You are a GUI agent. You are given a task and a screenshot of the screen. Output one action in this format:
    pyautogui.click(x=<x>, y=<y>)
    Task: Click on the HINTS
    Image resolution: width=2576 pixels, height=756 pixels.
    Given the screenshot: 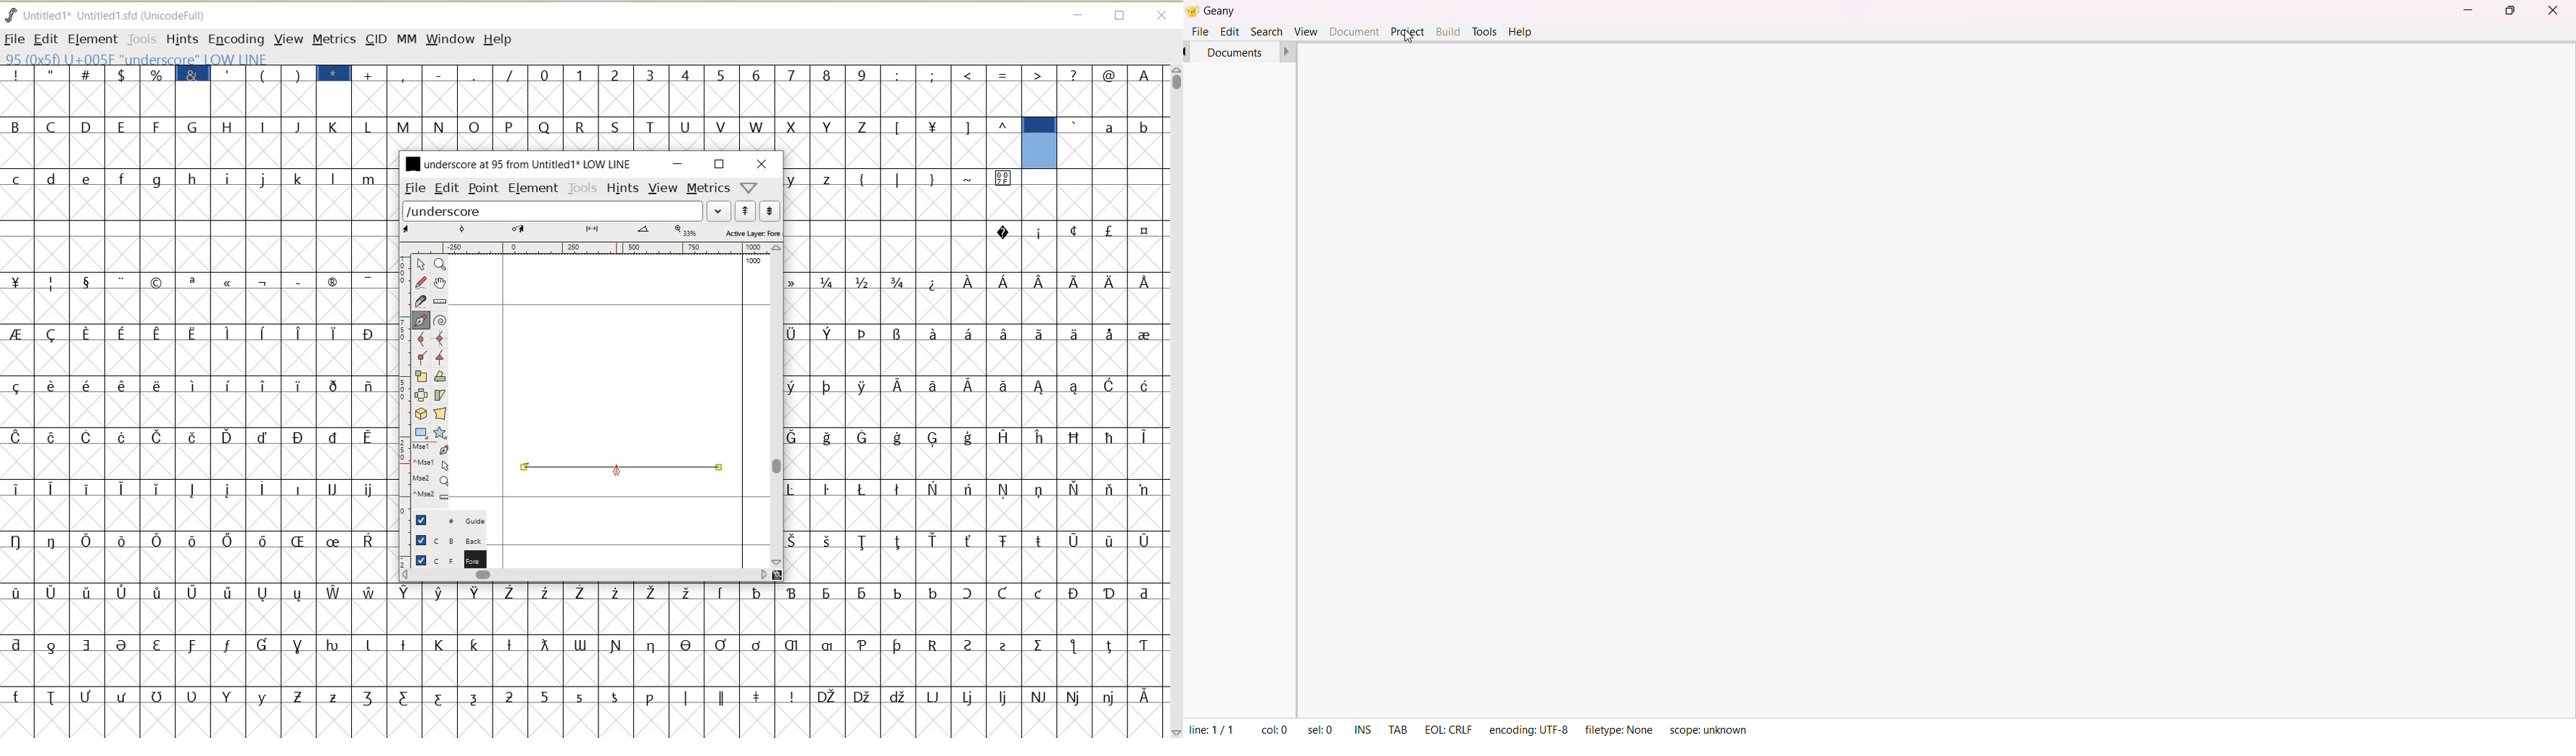 What is the action you would take?
    pyautogui.click(x=623, y=188)
    